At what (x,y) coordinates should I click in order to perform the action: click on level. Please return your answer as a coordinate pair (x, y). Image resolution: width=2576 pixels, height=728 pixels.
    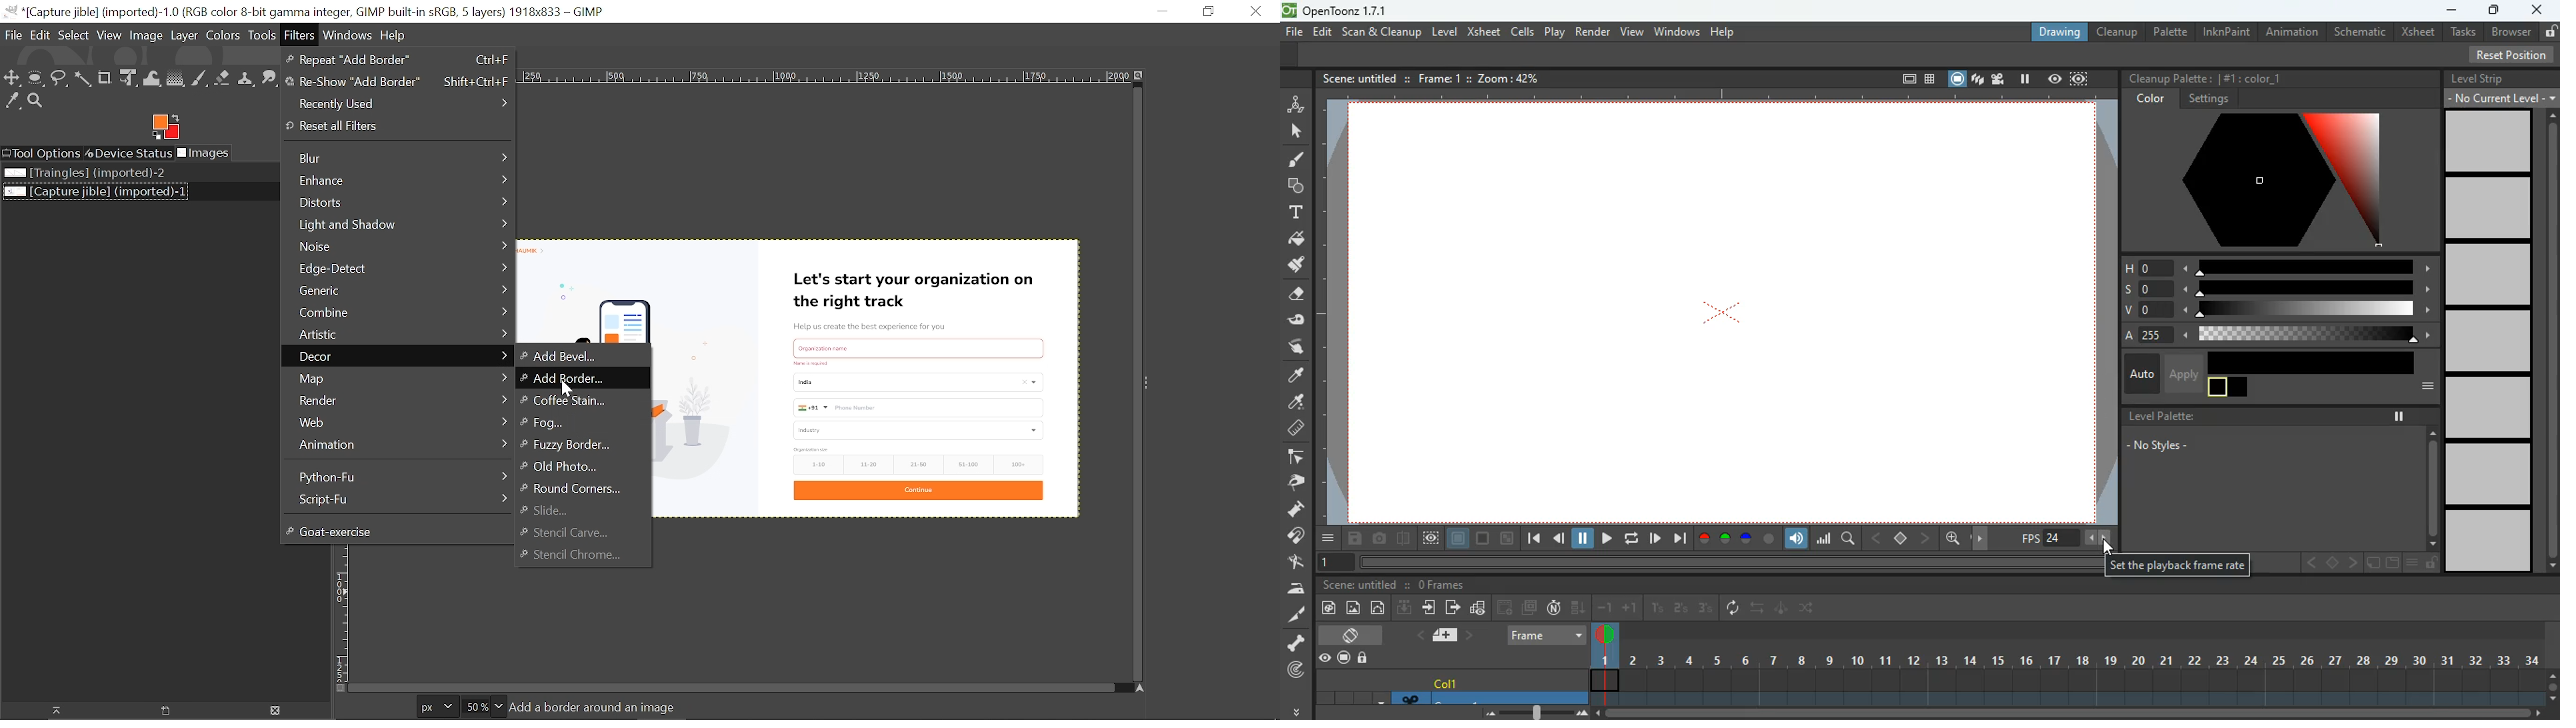
    Looking at the image, I should click on (2492, 340).